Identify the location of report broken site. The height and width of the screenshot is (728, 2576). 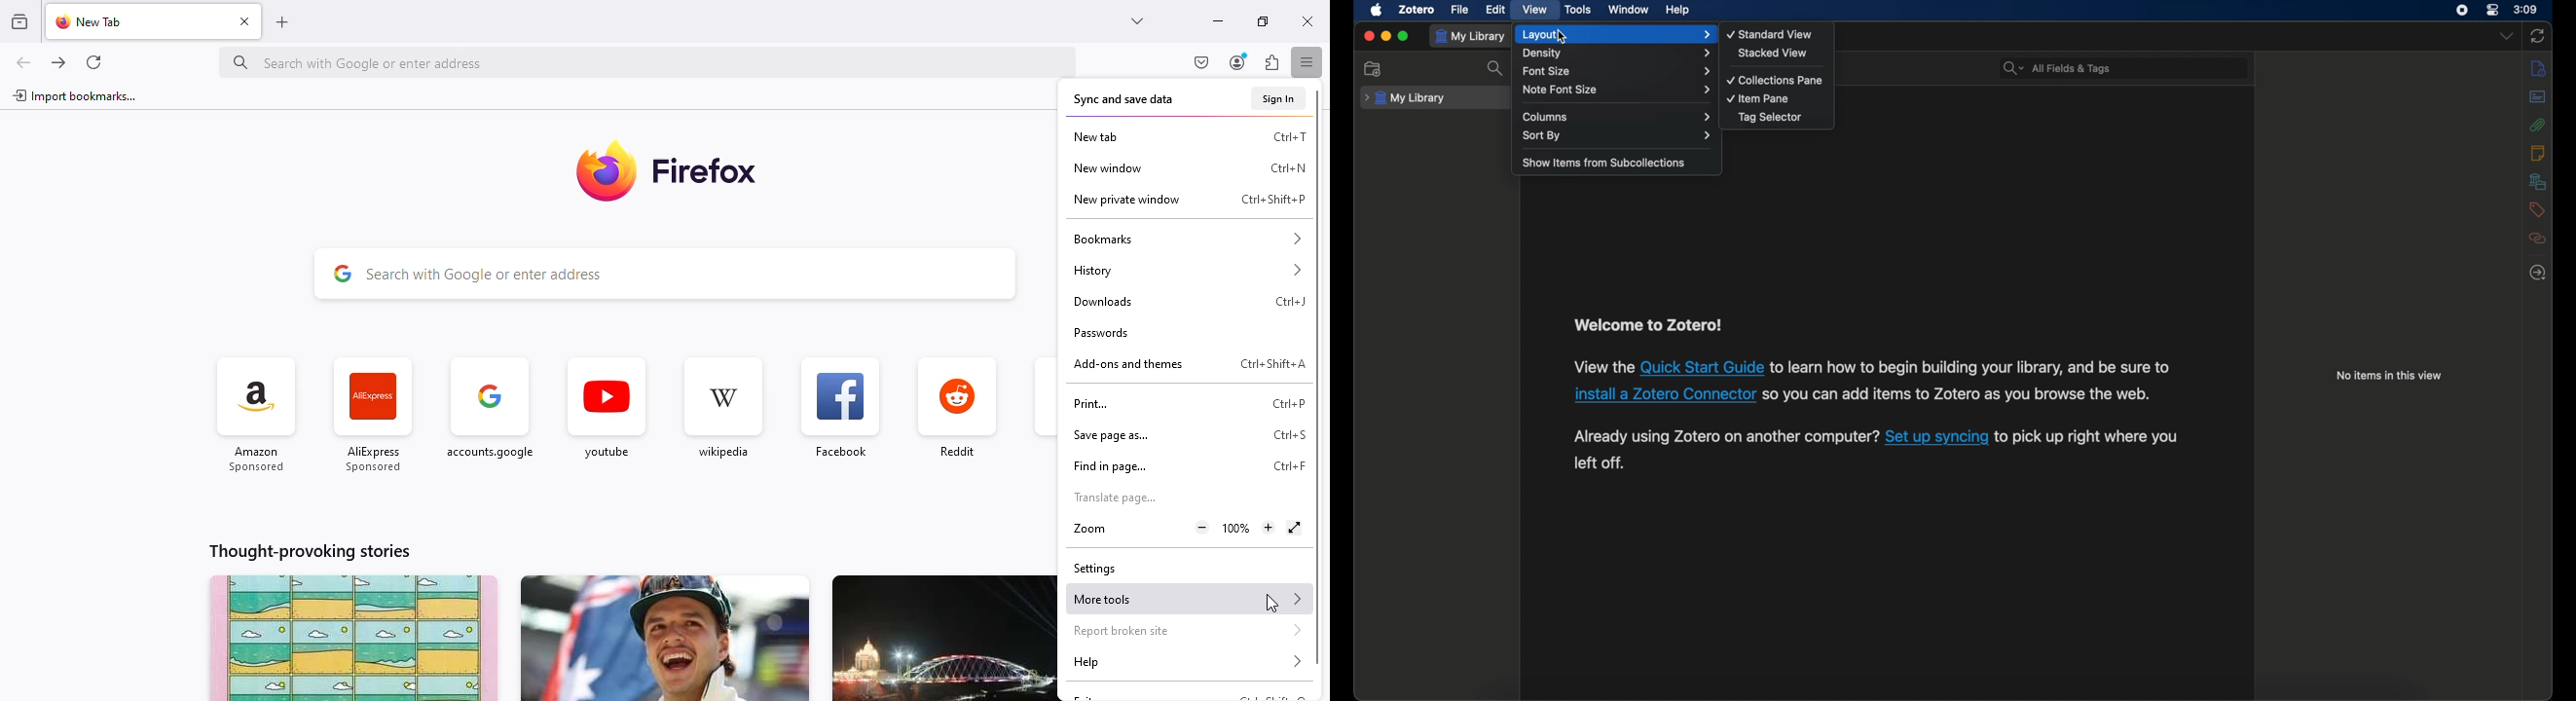
(1187, 630).